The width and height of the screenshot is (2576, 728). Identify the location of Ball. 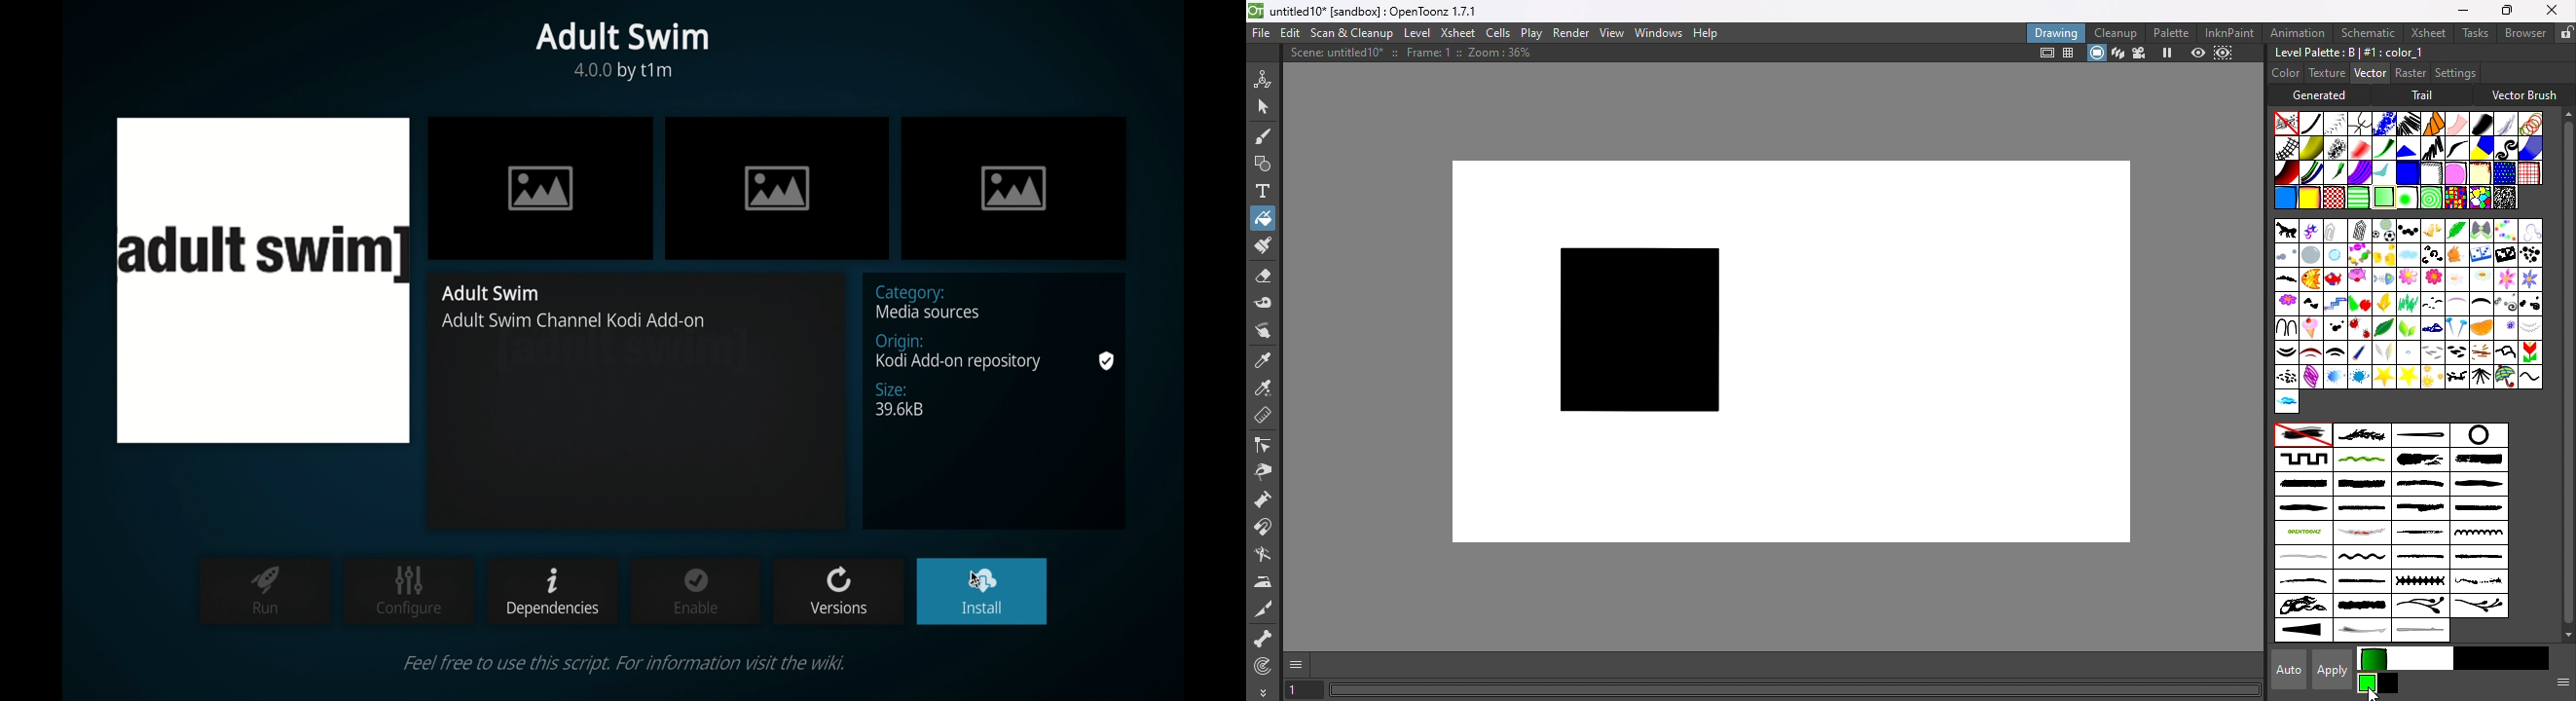
(2406, 231).